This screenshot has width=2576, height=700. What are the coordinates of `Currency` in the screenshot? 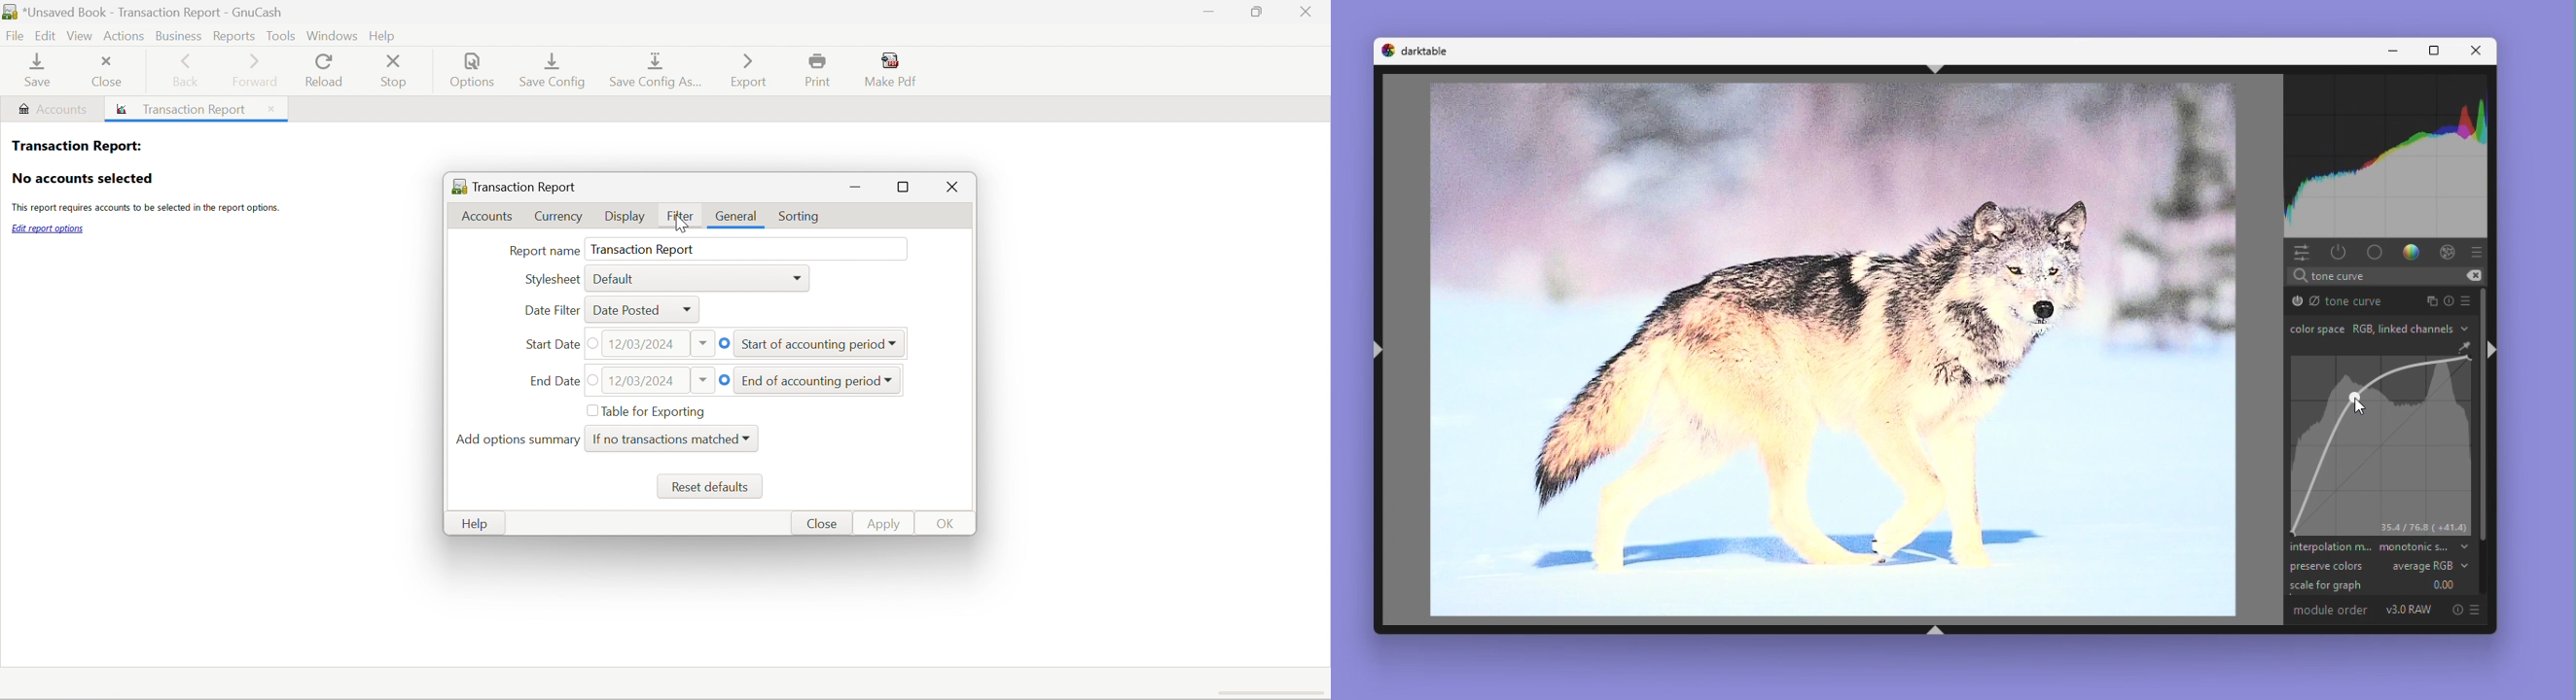 It's located at (560, 216).